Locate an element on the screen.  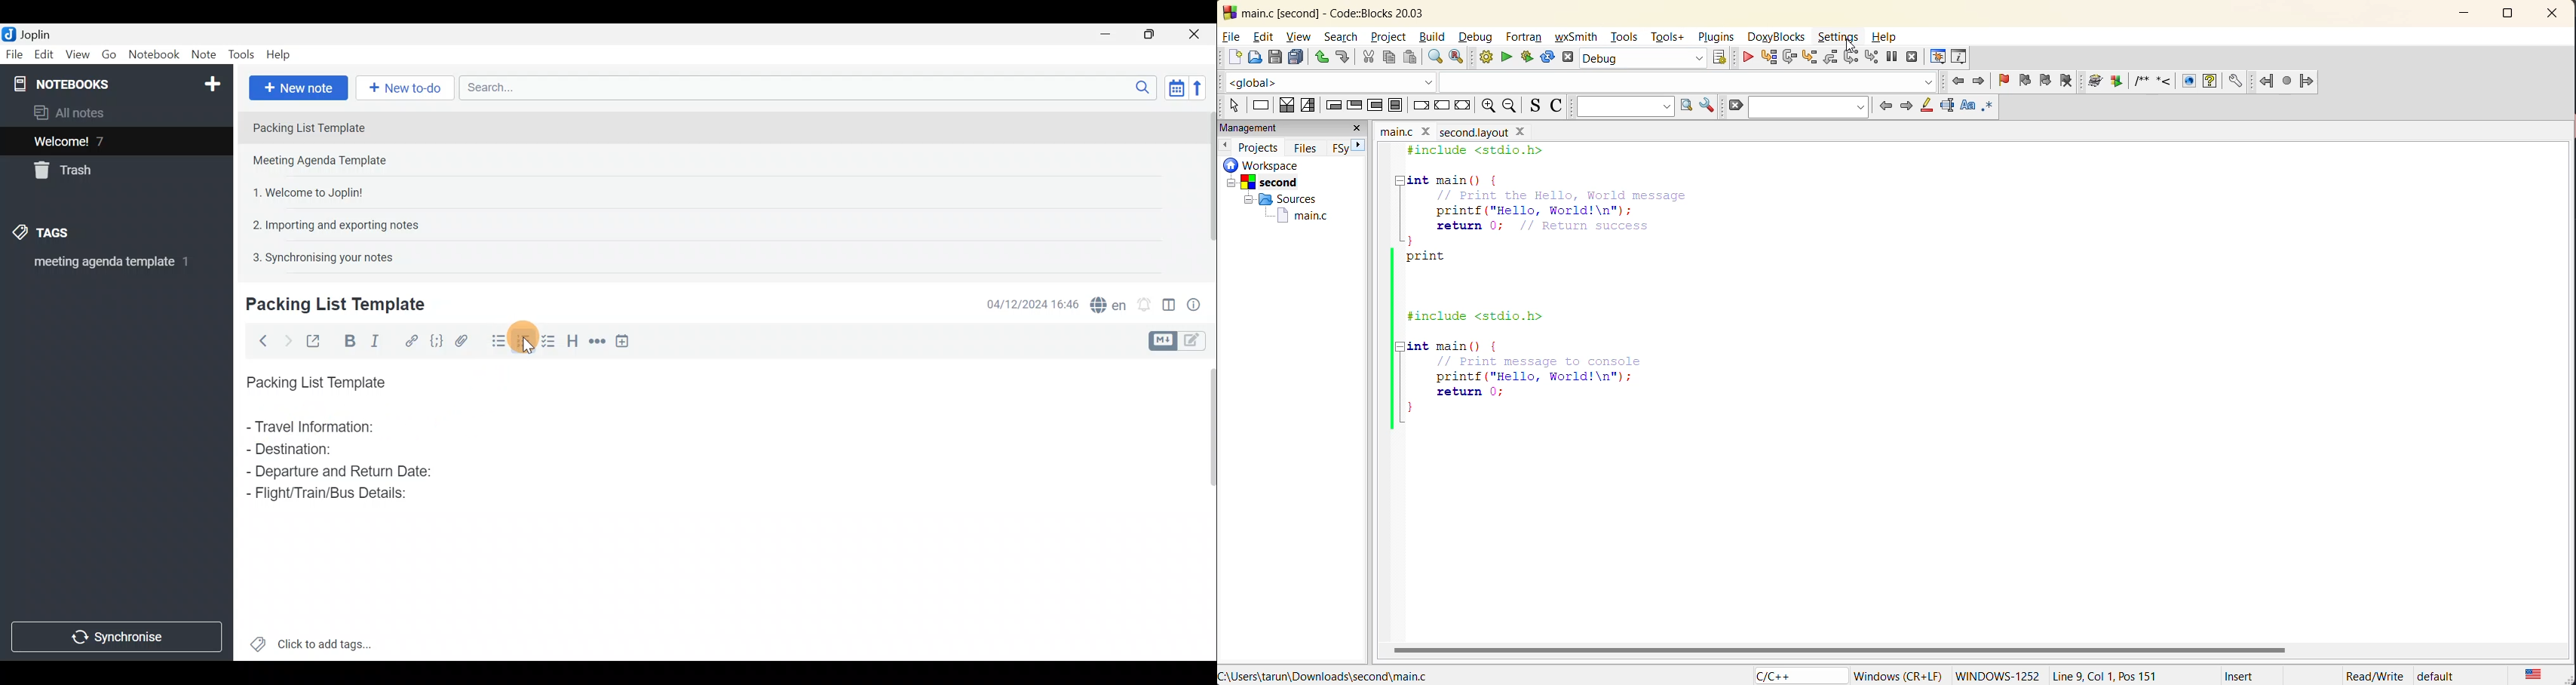
maximize is located at coordinates (2513, 16).